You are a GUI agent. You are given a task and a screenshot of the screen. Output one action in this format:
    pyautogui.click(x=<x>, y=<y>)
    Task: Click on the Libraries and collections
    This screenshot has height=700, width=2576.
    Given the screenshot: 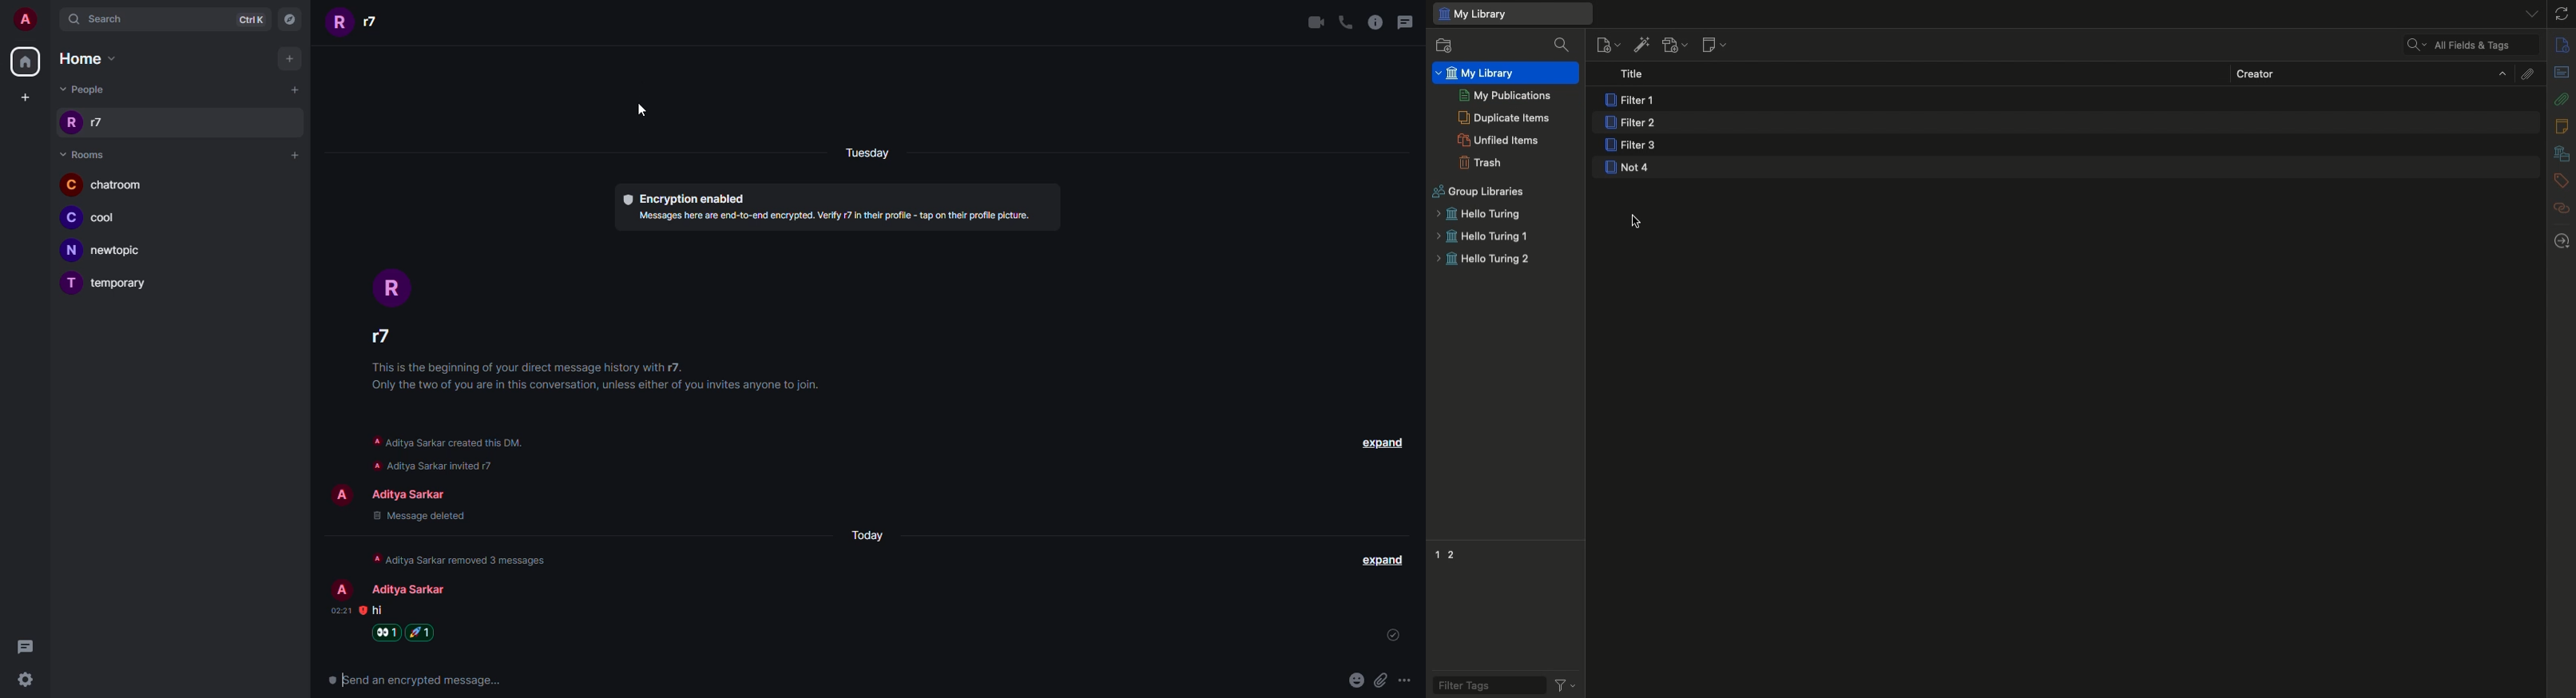 What is the action you would take?
    pyautogui.click(x=2562, y=155)
    